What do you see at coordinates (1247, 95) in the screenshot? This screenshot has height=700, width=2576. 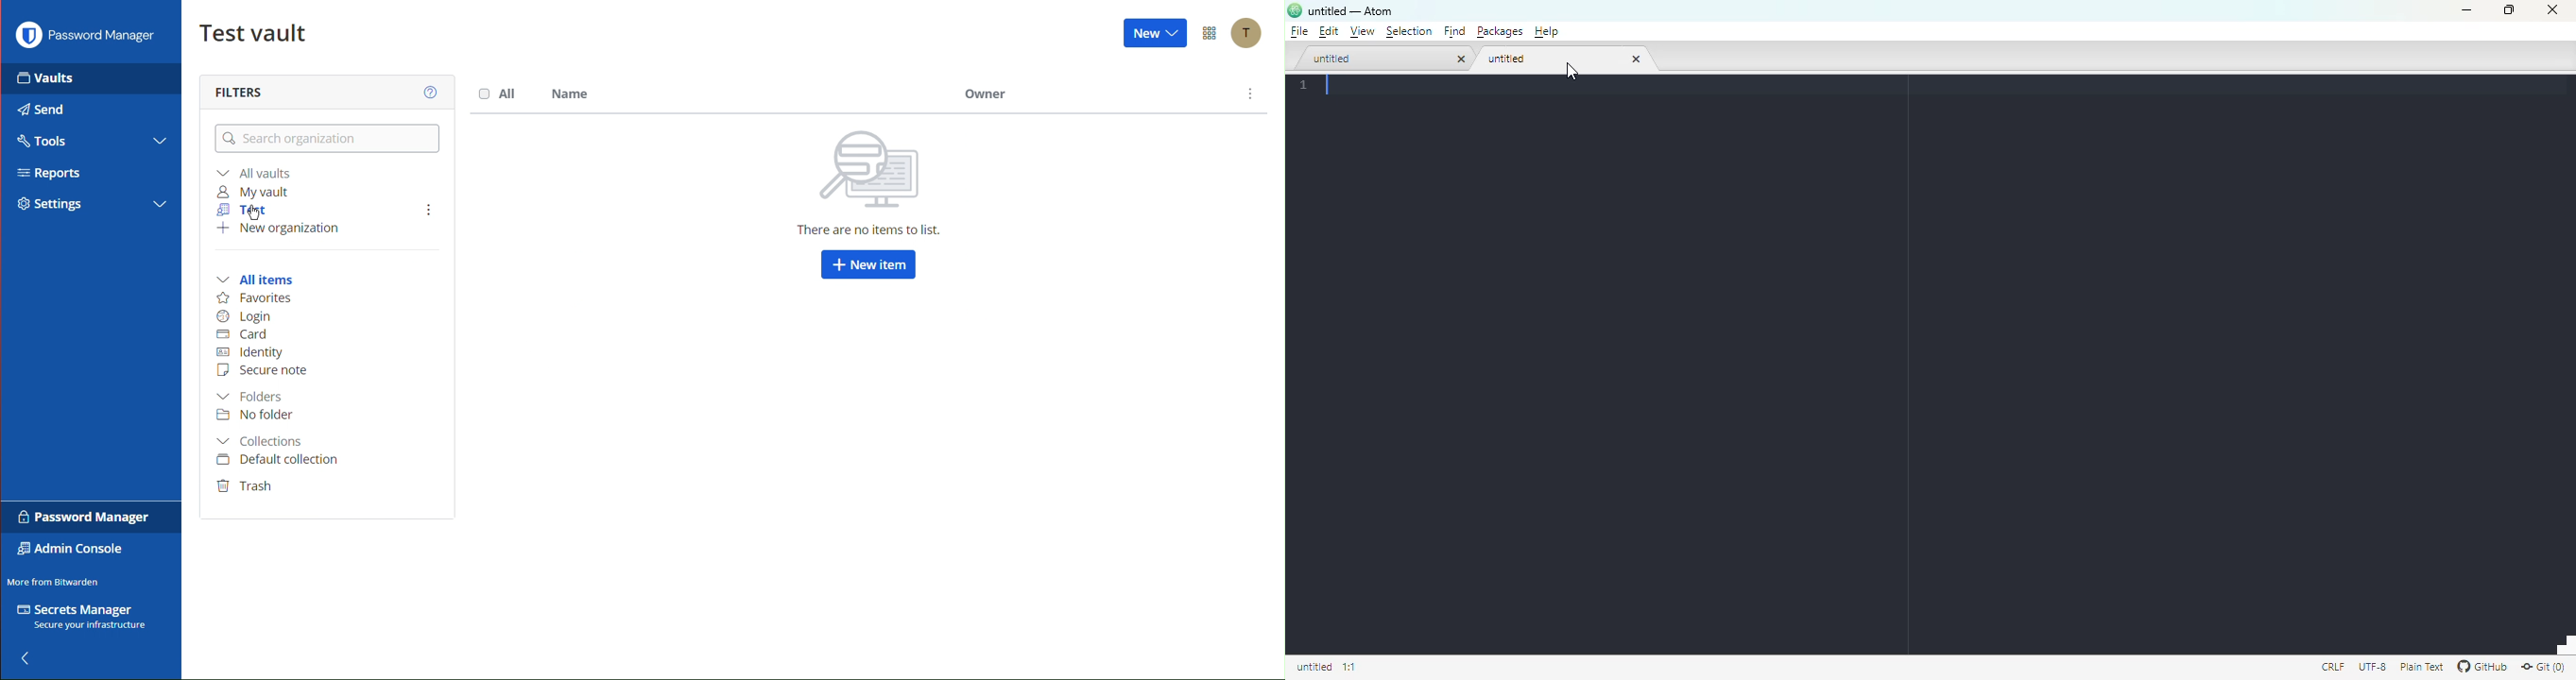 I see `More` at bounding box center [1247, 95].